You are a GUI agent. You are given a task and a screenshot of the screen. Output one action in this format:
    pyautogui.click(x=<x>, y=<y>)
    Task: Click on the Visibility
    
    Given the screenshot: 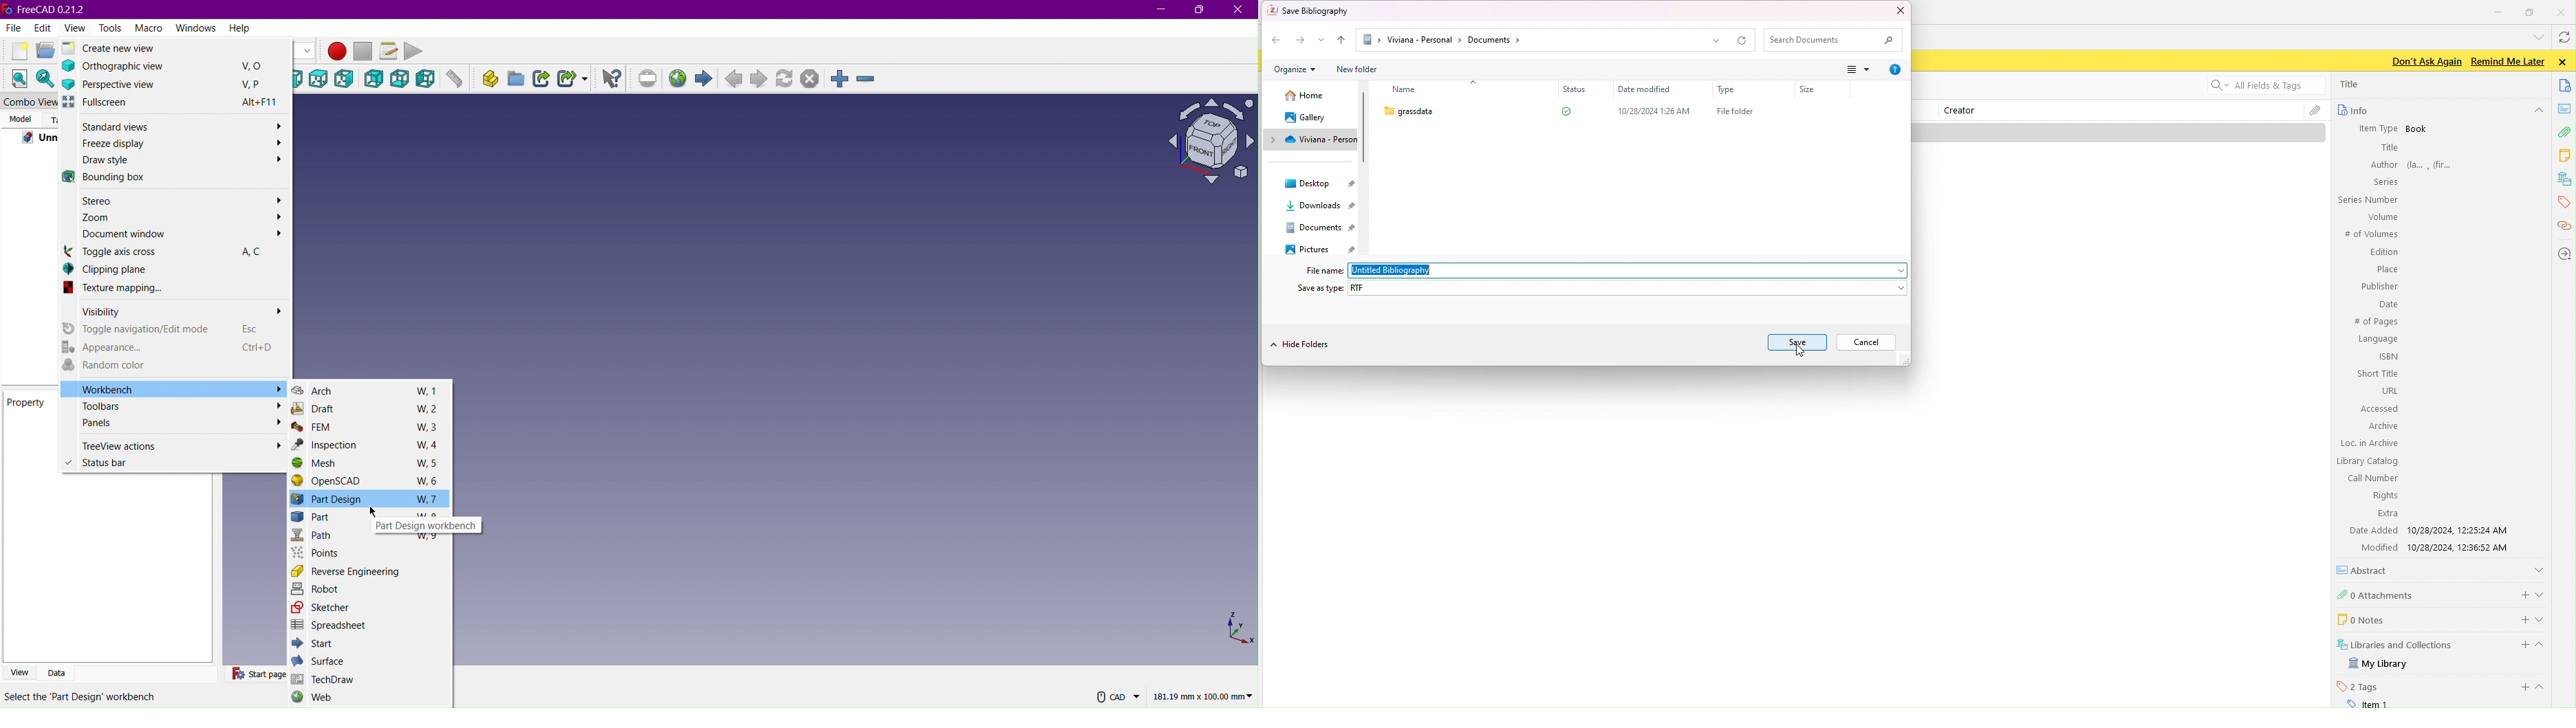 What is the action you would take?
    pyautogui.click(x=177, y=309)
    